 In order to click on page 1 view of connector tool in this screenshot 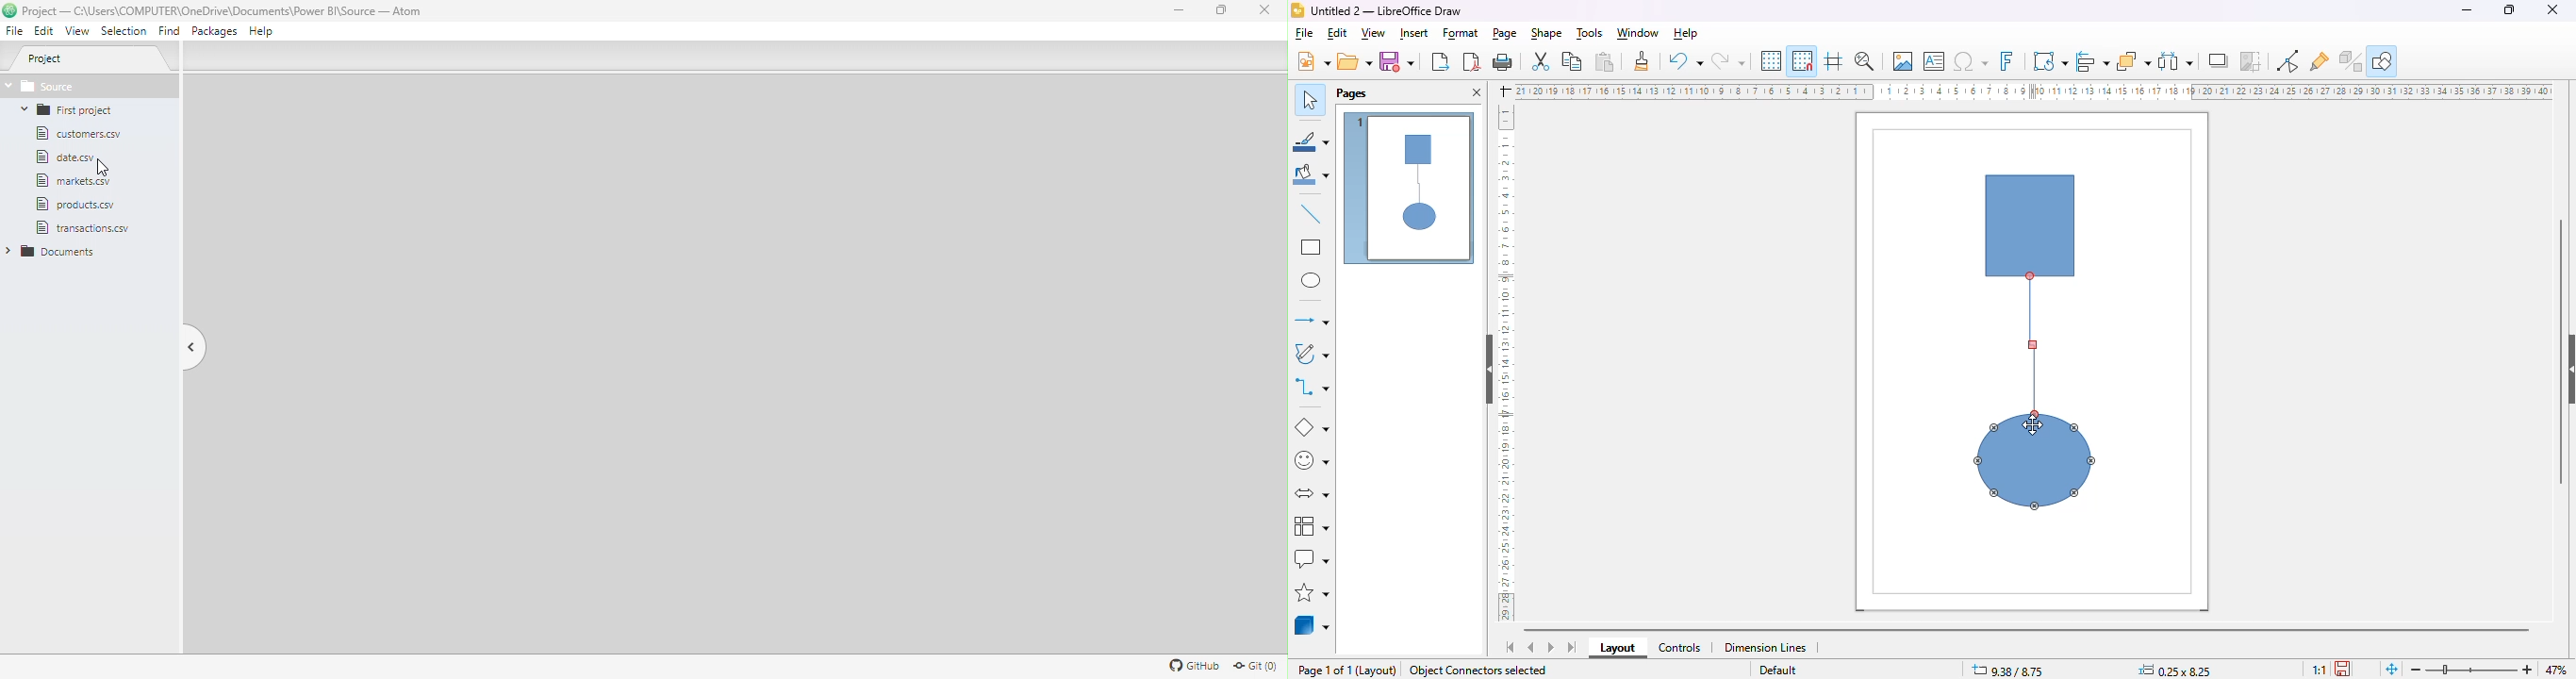, I will do `click(1410, 190)`.